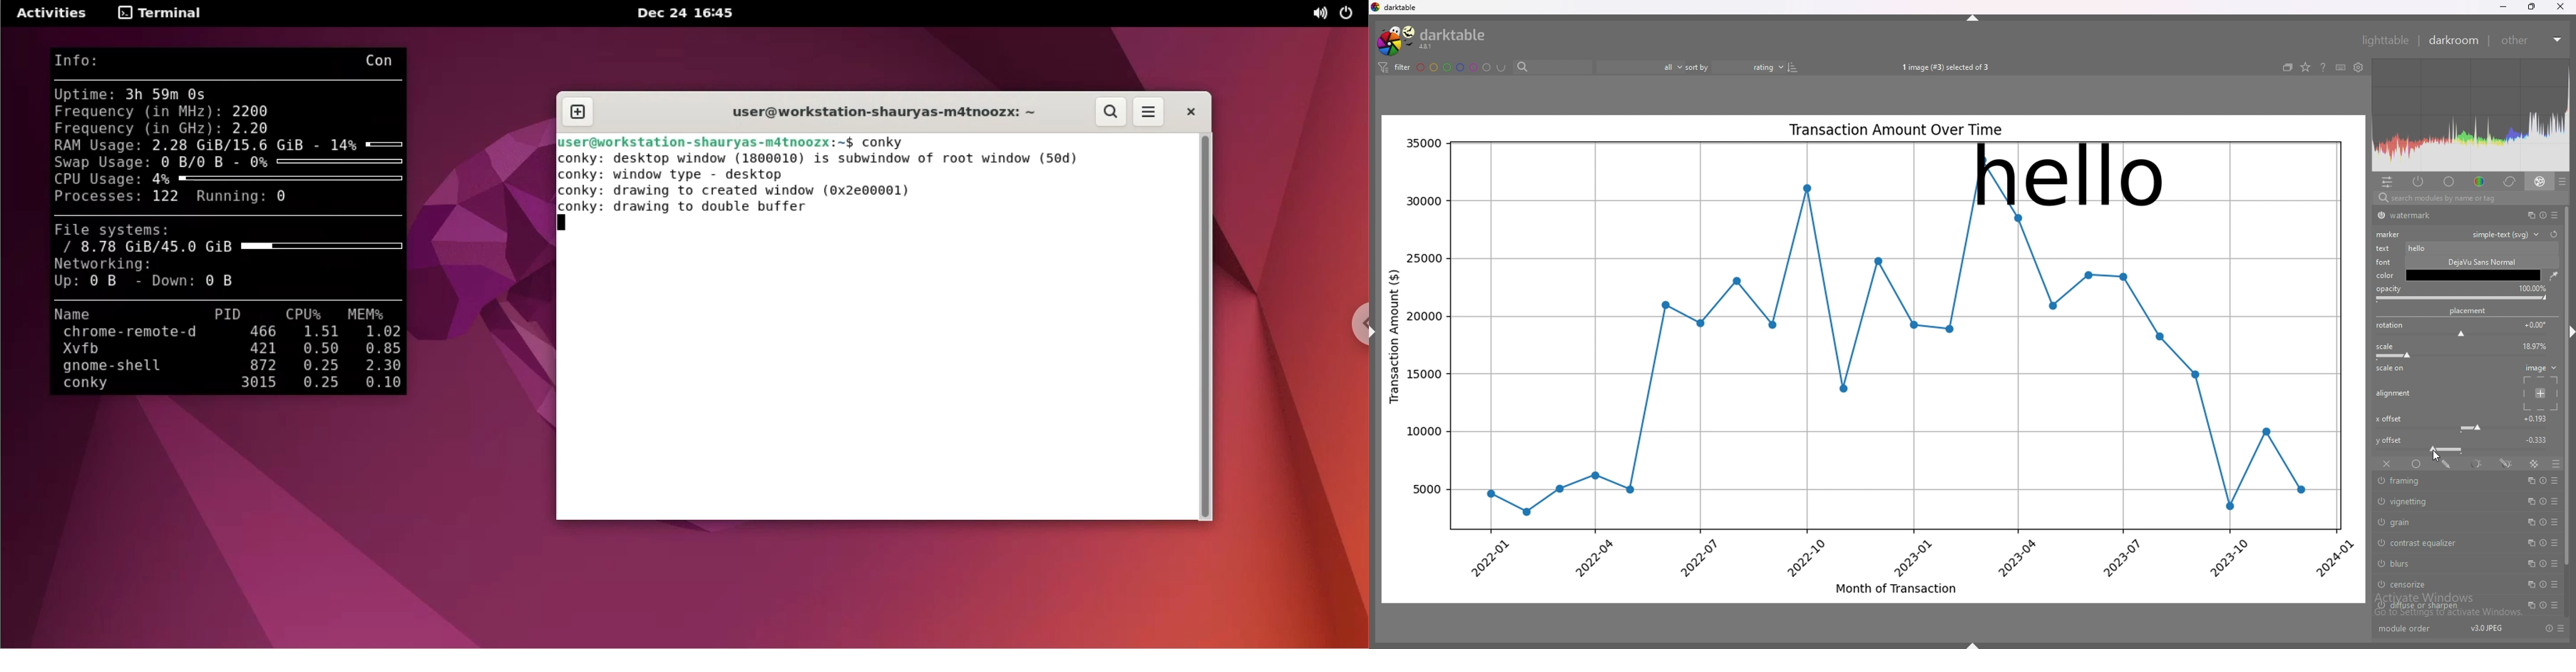 The height and width of the screenshot is (672, 2576). What do you see at coordinates (2556, 480) in the screenshot?
I see `presets` at bounding box center [2556, 480].